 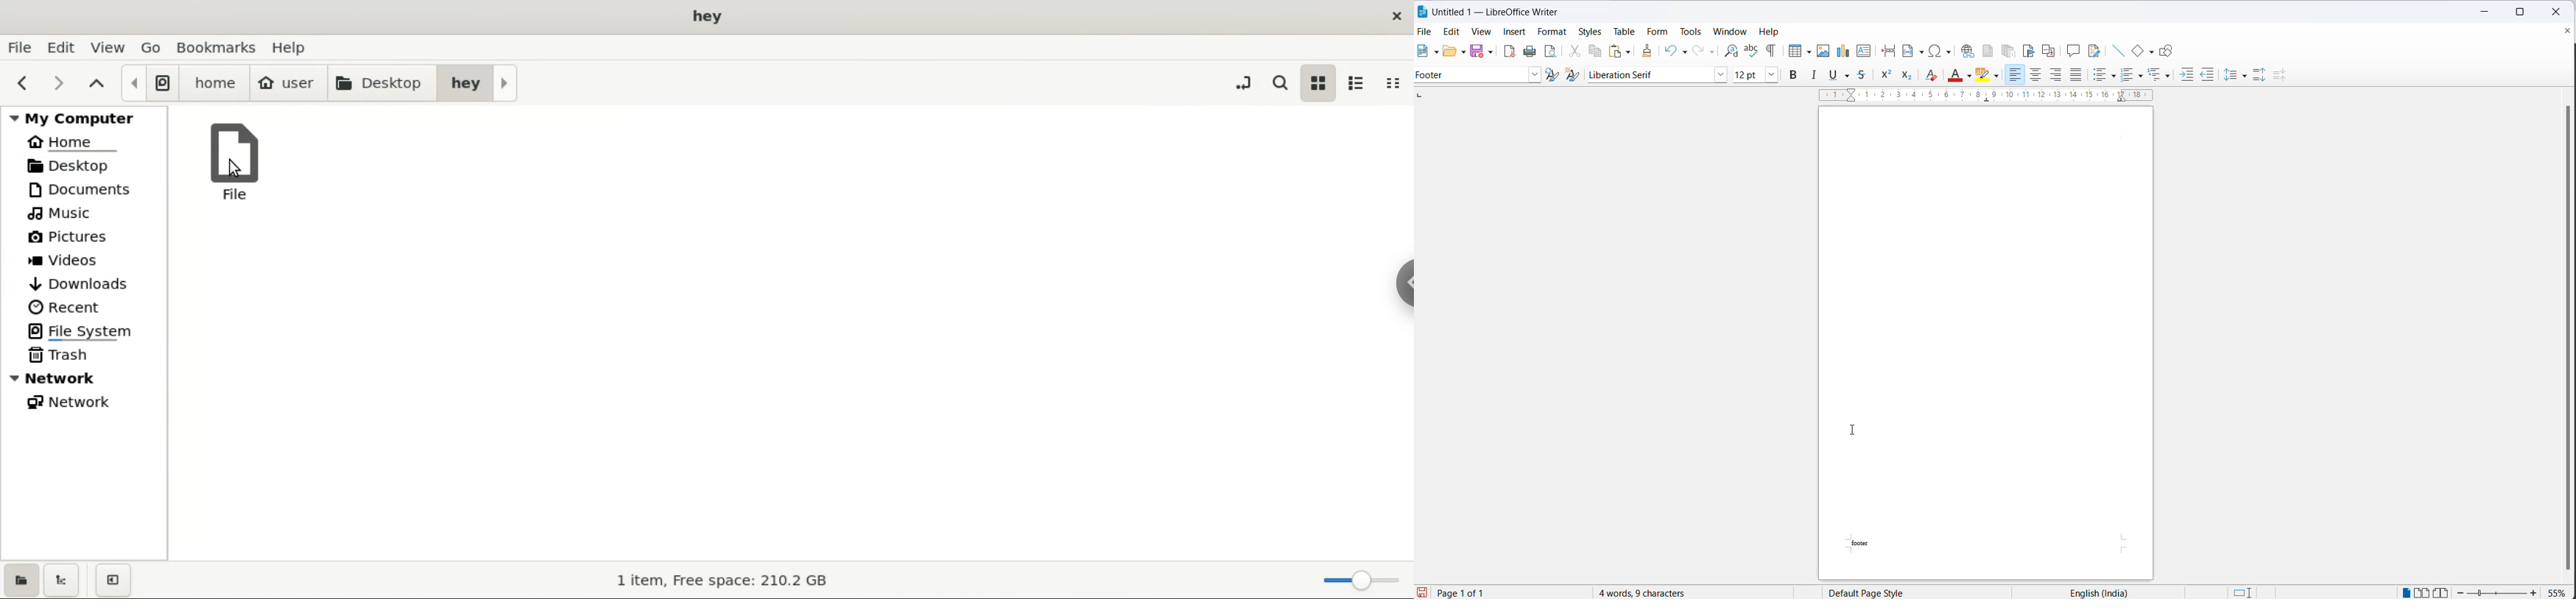 What do you see at coordinates (110, 46) in the screenshot?
I see `view` at bounding box center [110, 46].